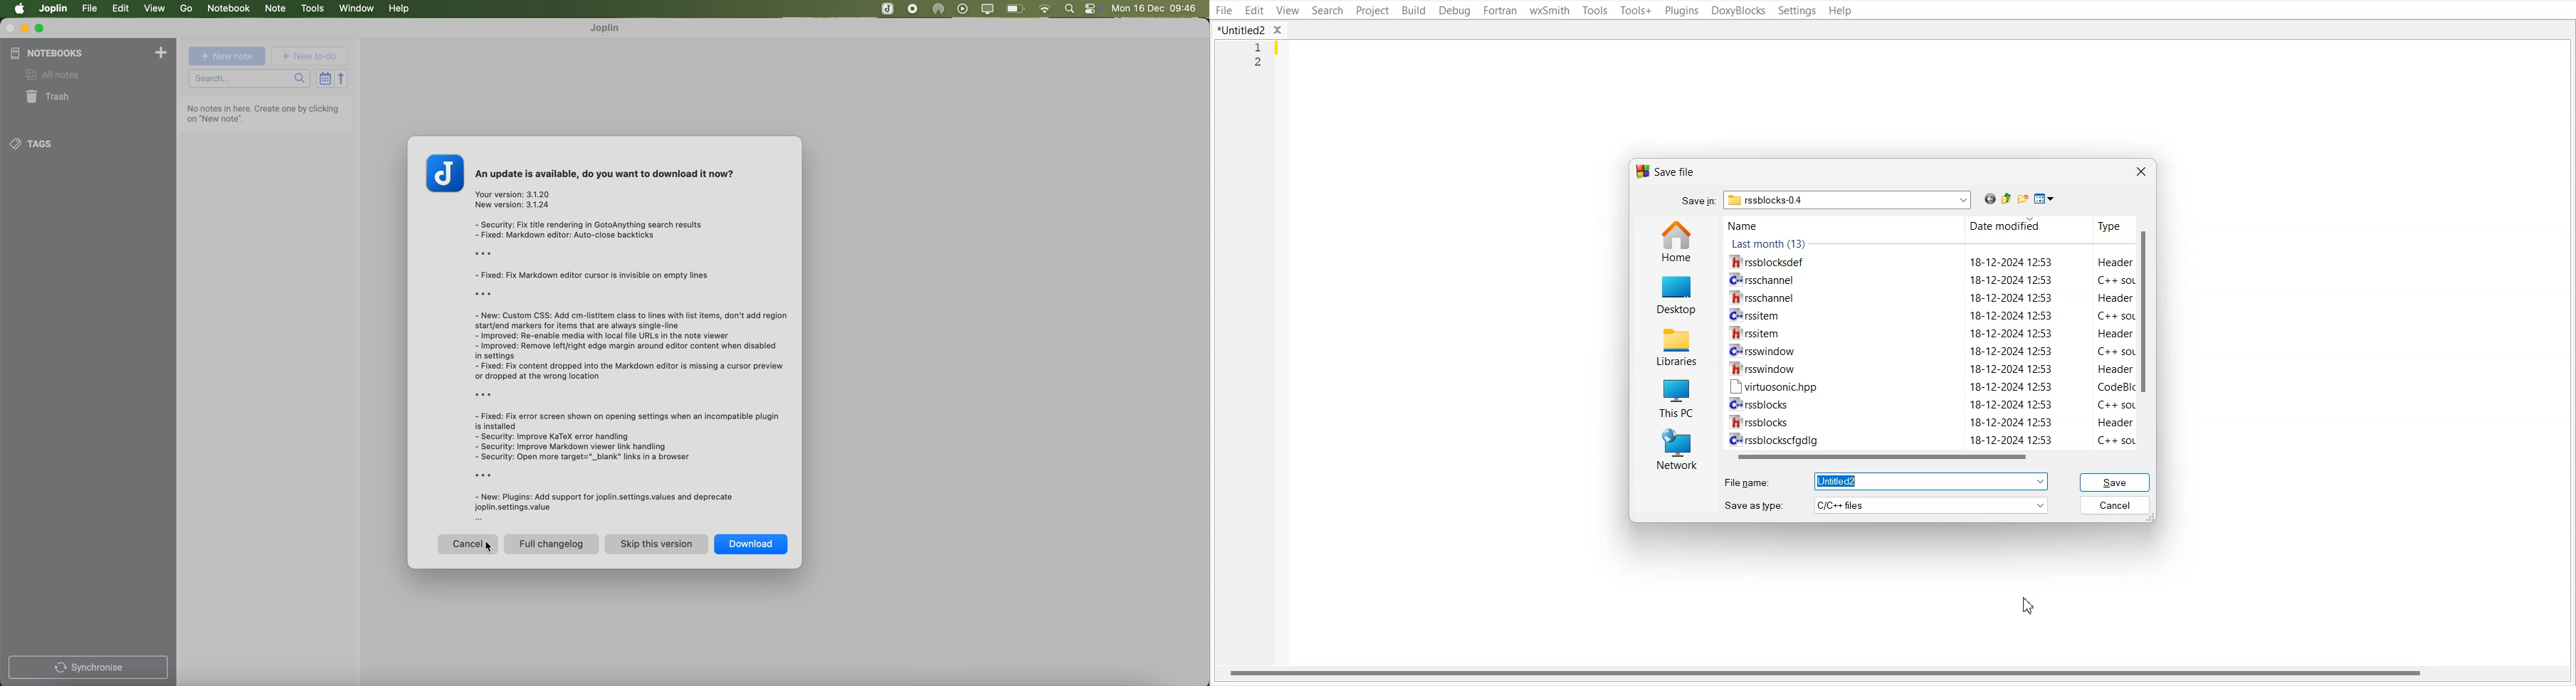  Describe the element at coordinates (401, 9) in the screenshot. I see `help` at that location.